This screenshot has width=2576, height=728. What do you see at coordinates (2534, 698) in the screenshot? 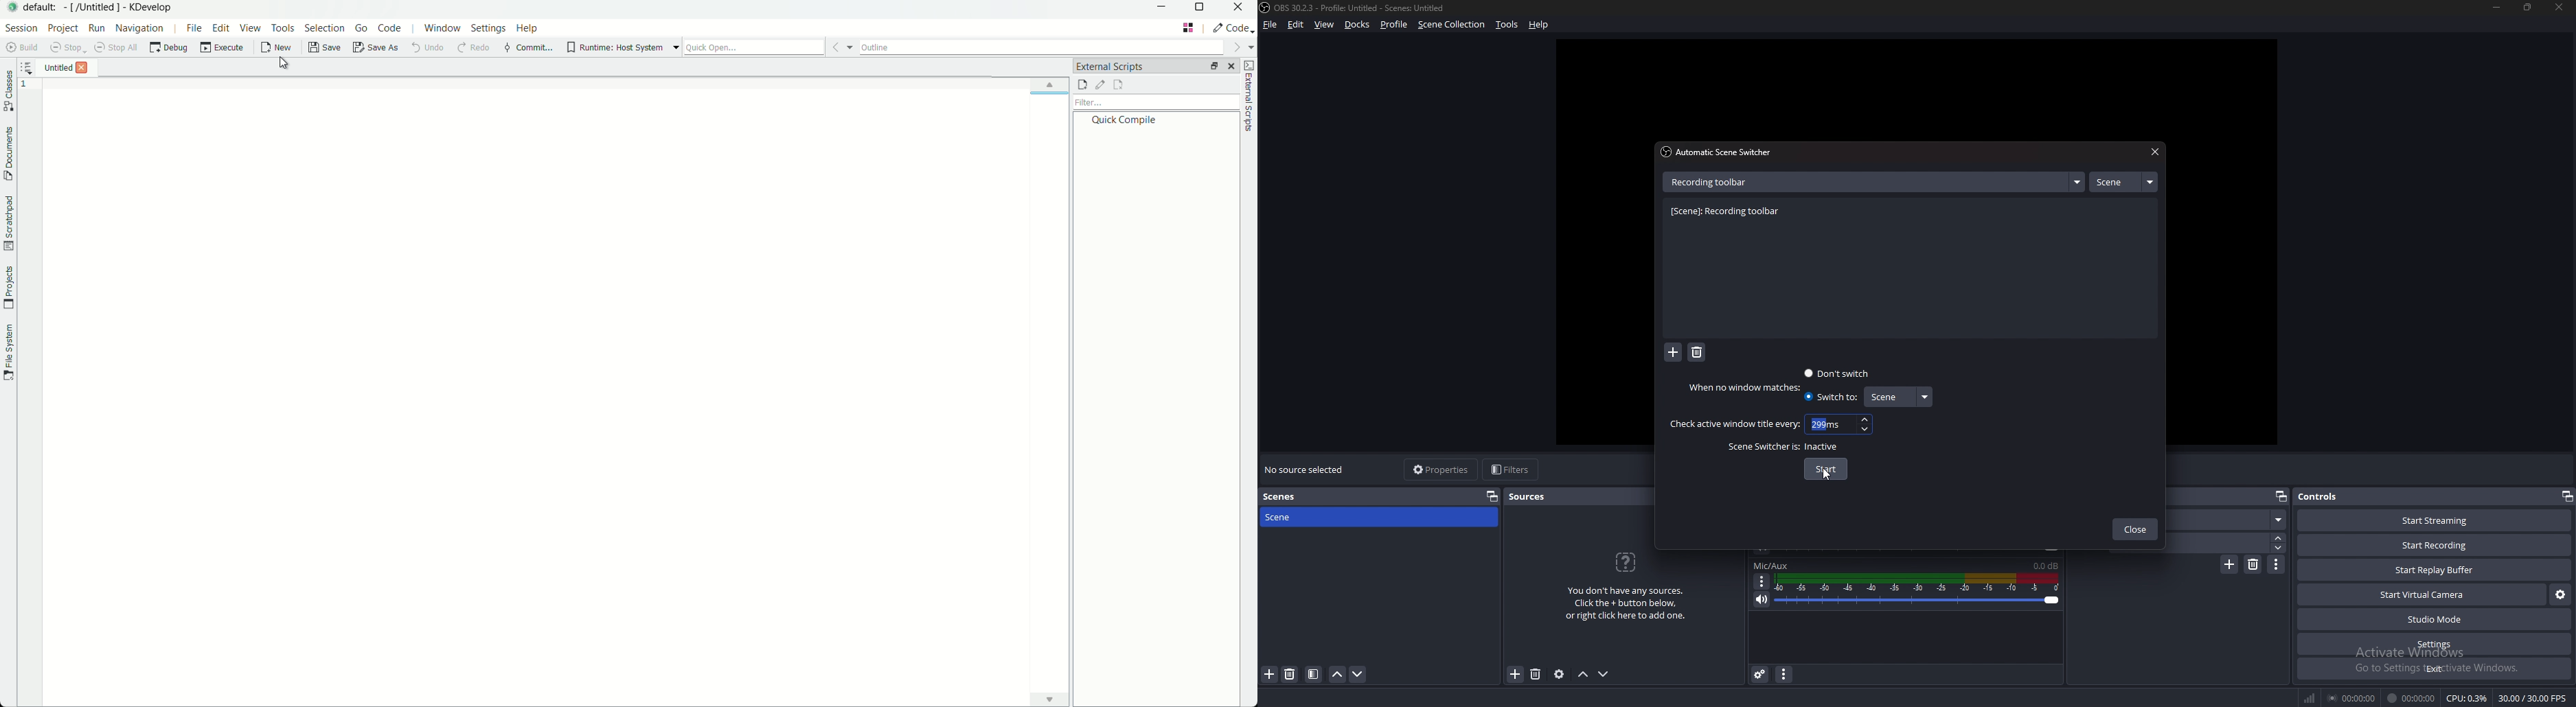
I see `fps` at bounding box center [2534, 698].